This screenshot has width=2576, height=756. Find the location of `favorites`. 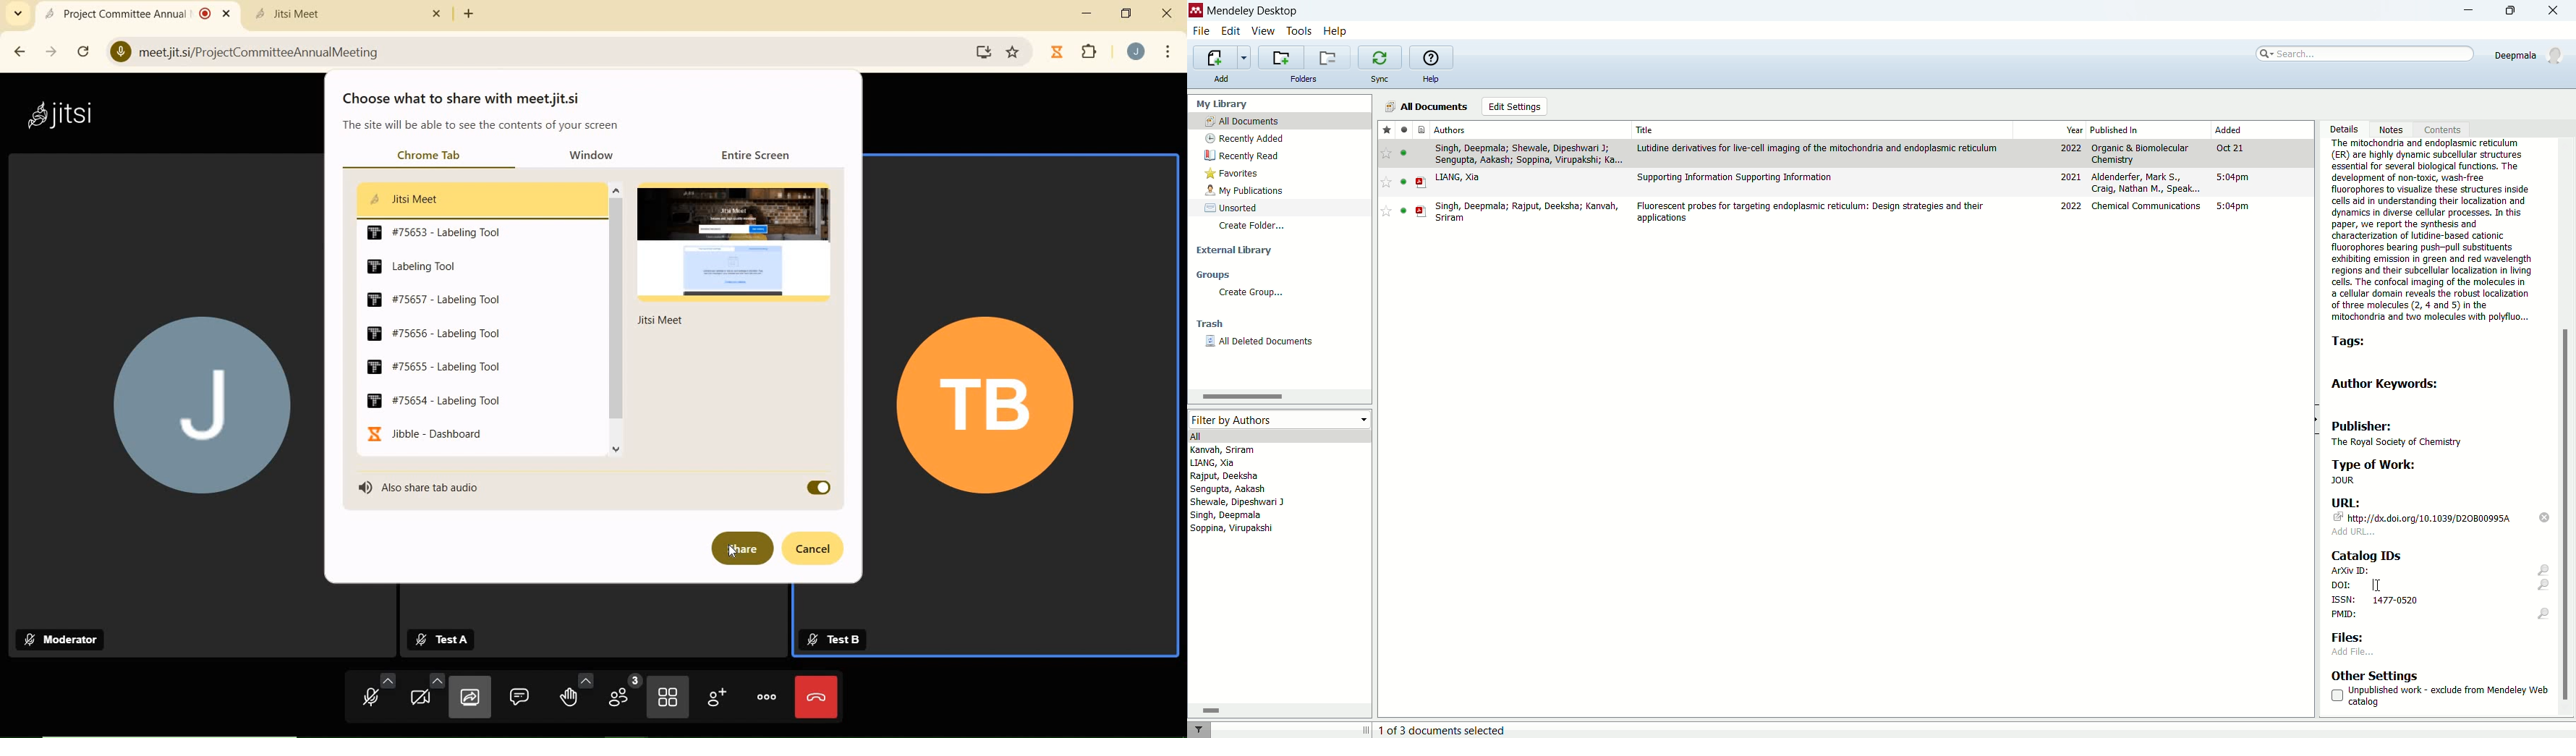

favorites is located at coordinates (1233, 174).